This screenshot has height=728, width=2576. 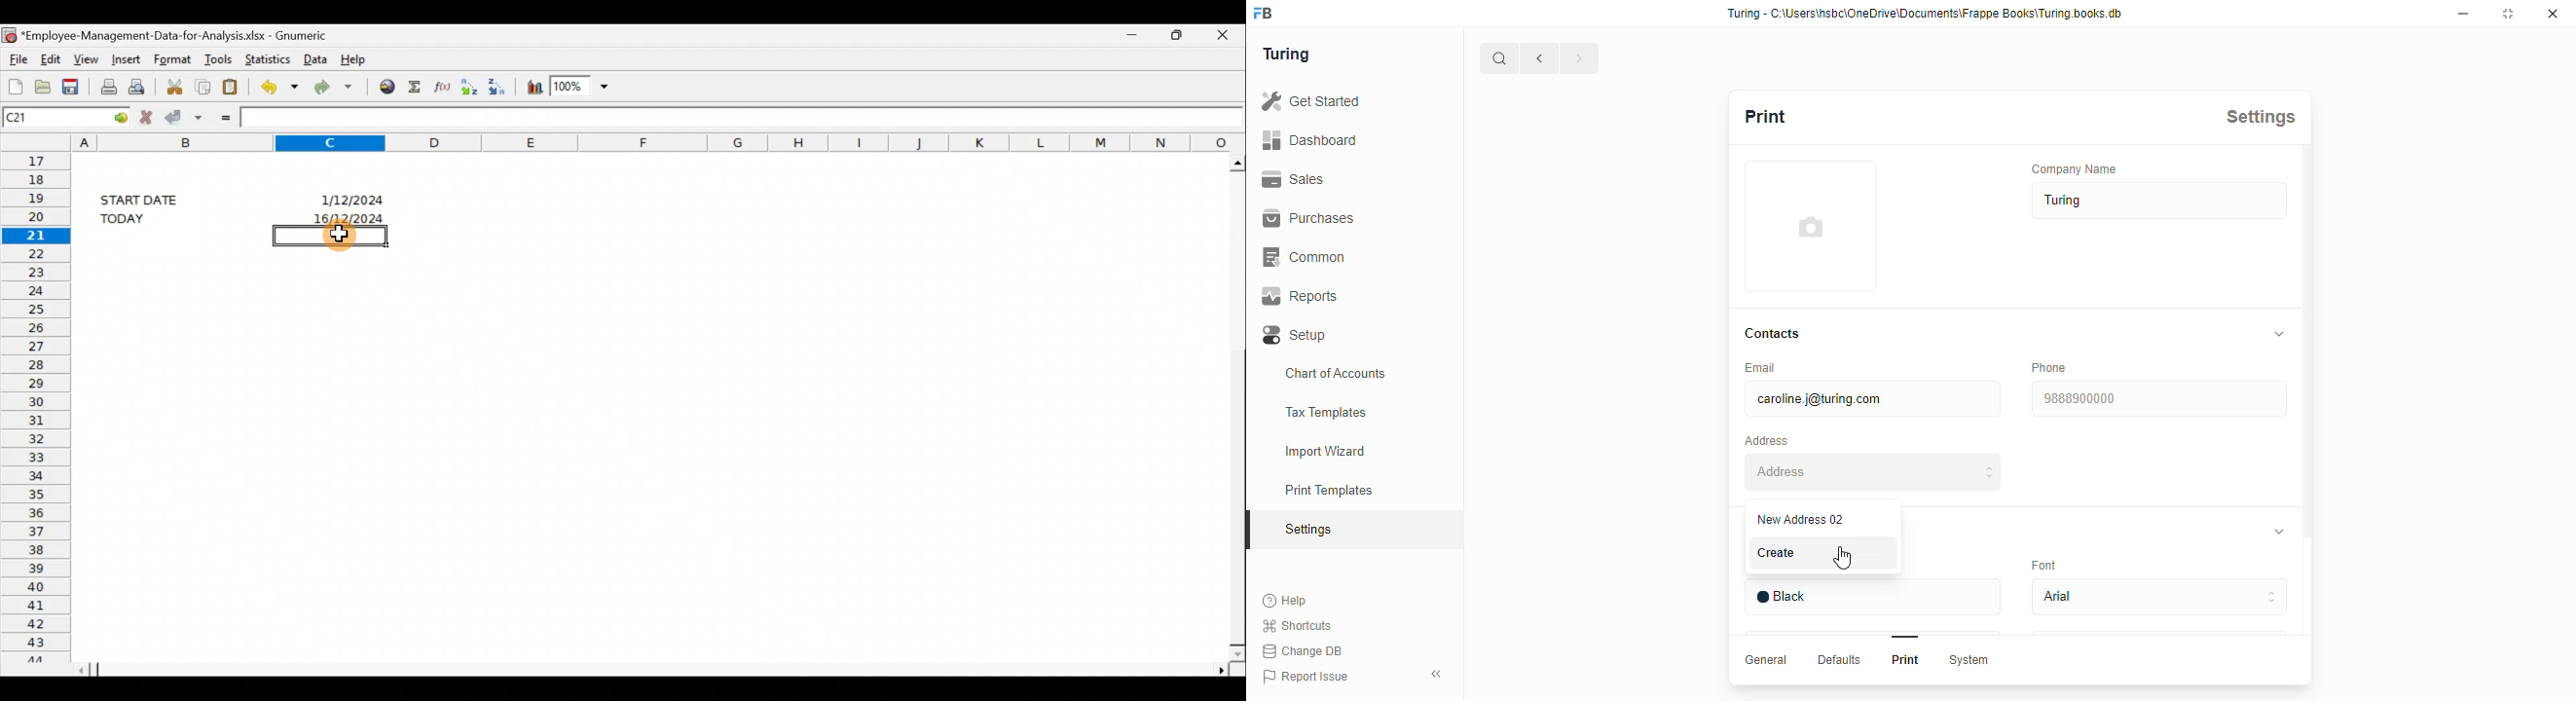 What do you see at coordinates (1762, 367) in the screenshot?
I see `email` at bounding box center [1762, 367].